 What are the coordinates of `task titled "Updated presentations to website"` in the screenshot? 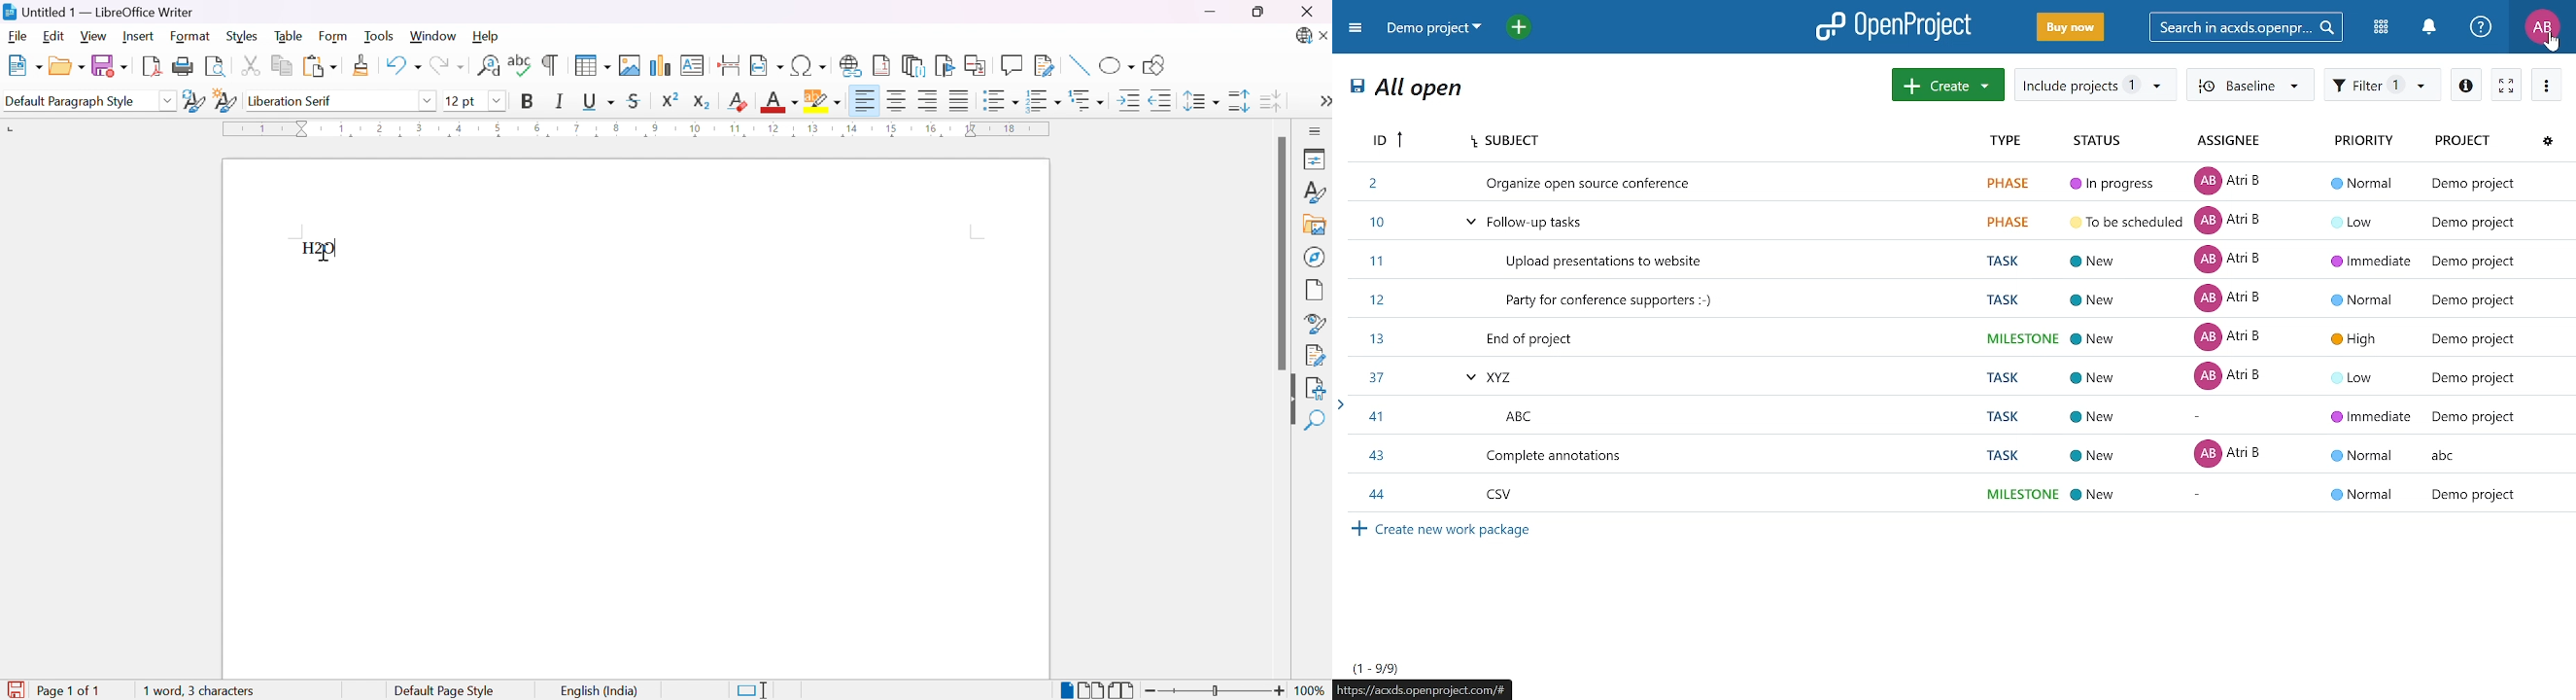 It's located at (1956, 262).